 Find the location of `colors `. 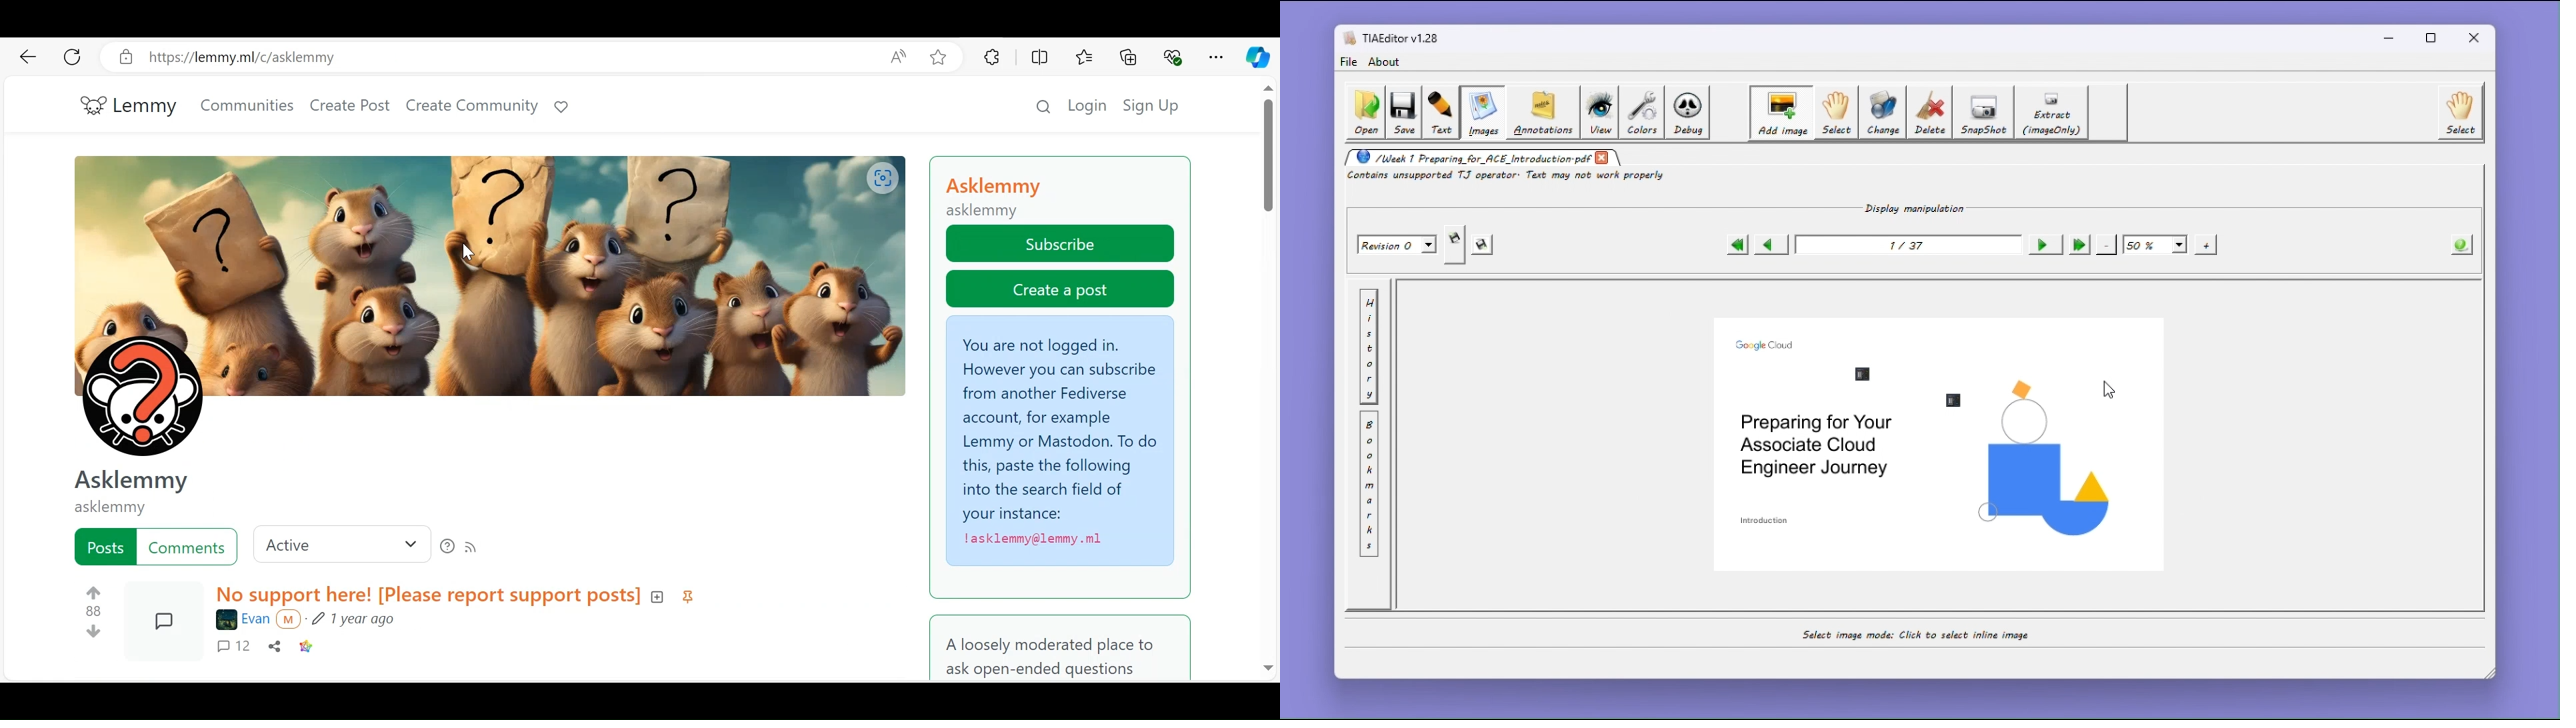

colors  is located at coordinates (1642, 112).